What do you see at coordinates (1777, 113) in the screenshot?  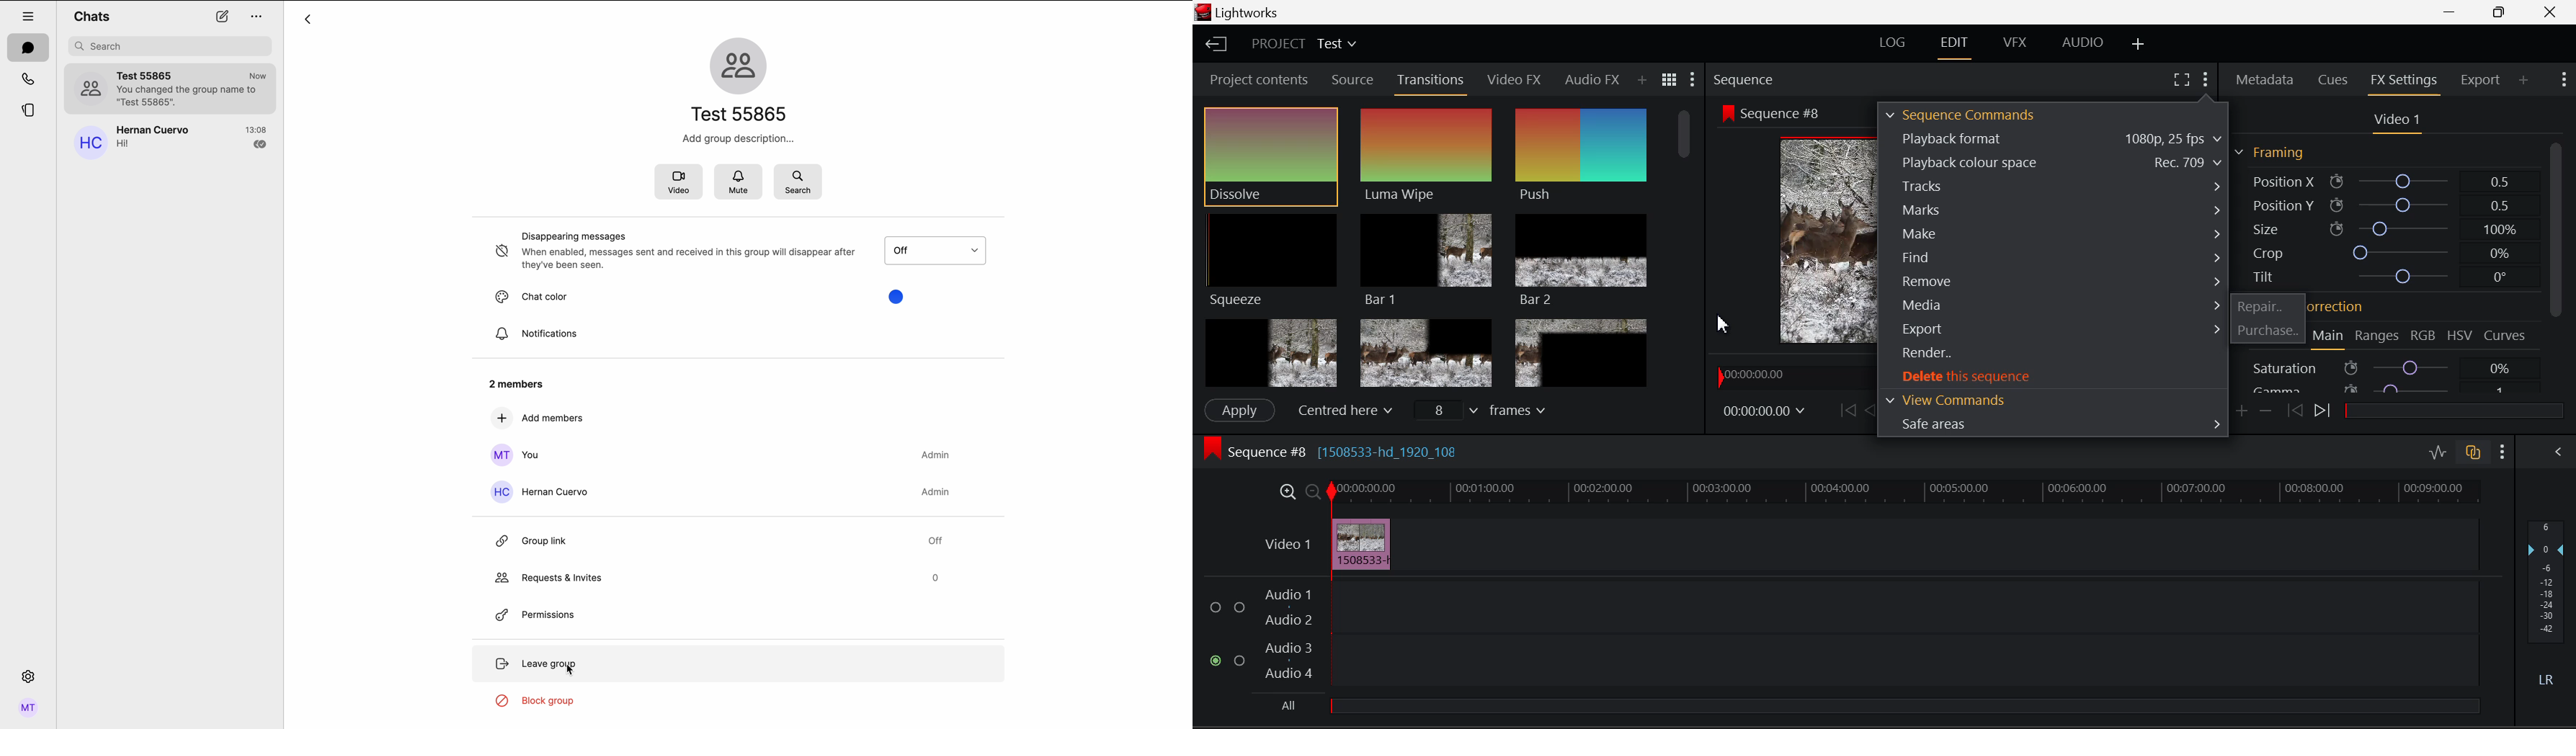 I see `Sequence #8` at bounding box center [1777, 113].